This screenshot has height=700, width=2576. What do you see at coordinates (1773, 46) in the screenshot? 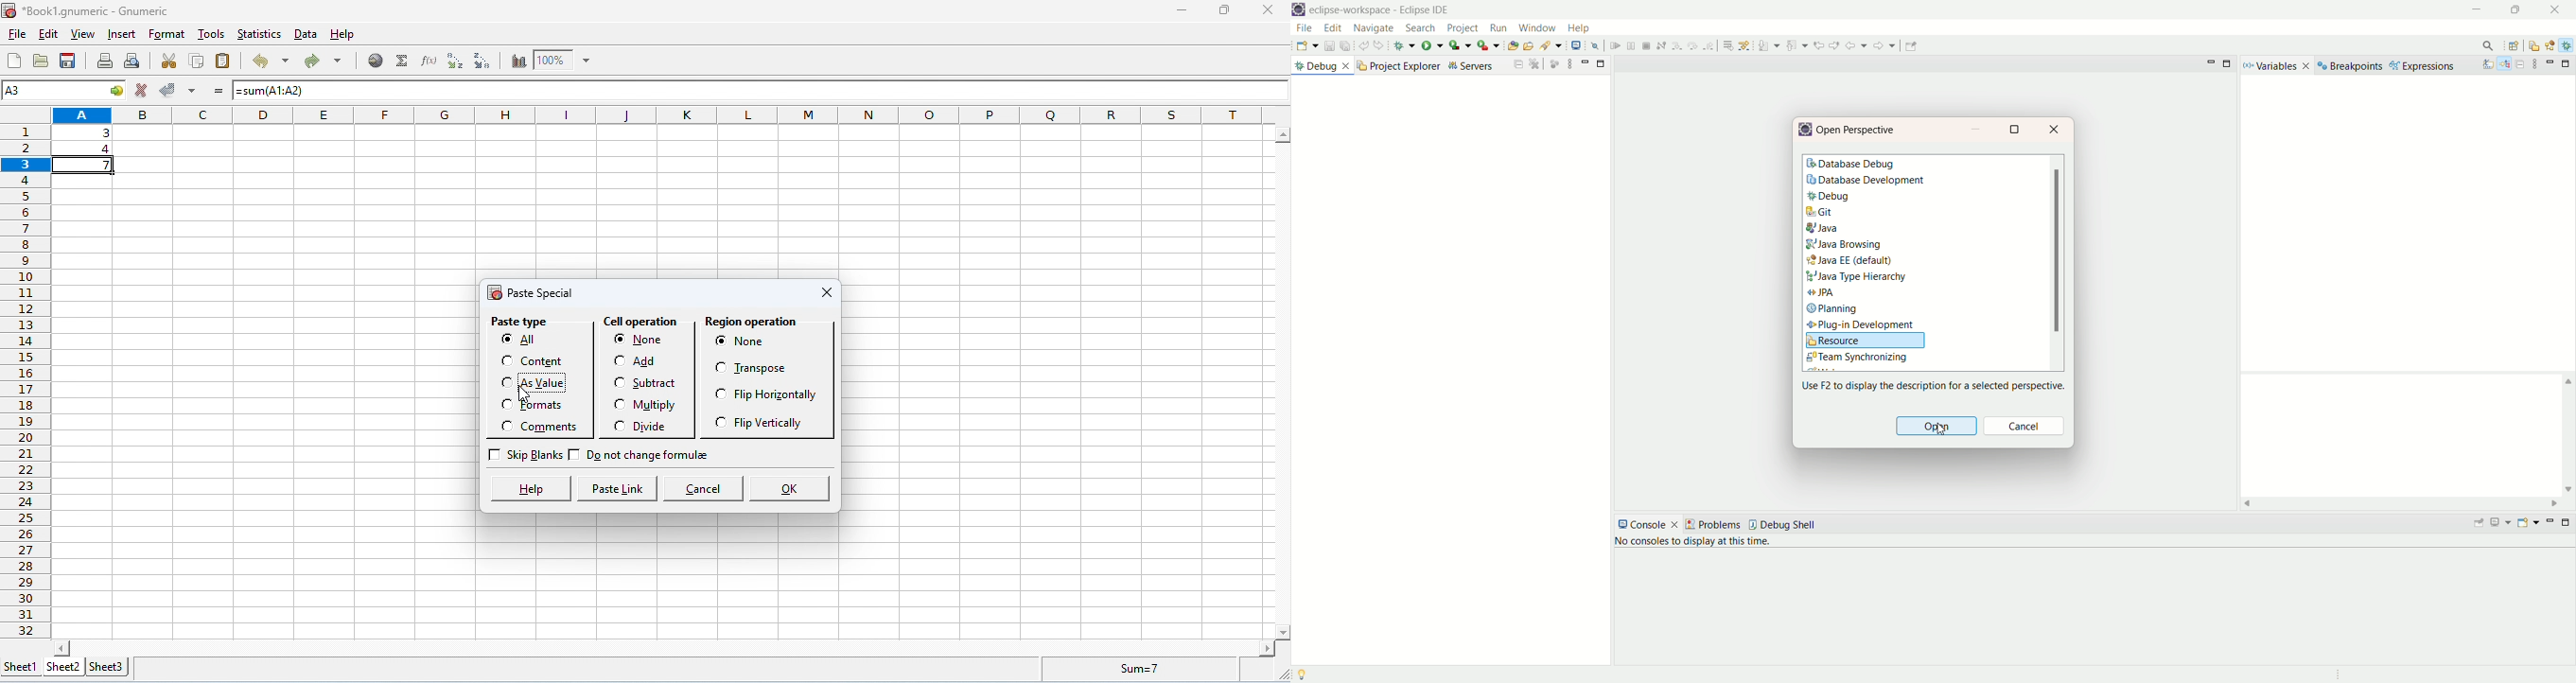
I see `step into` at bounding box center [1773, 46].